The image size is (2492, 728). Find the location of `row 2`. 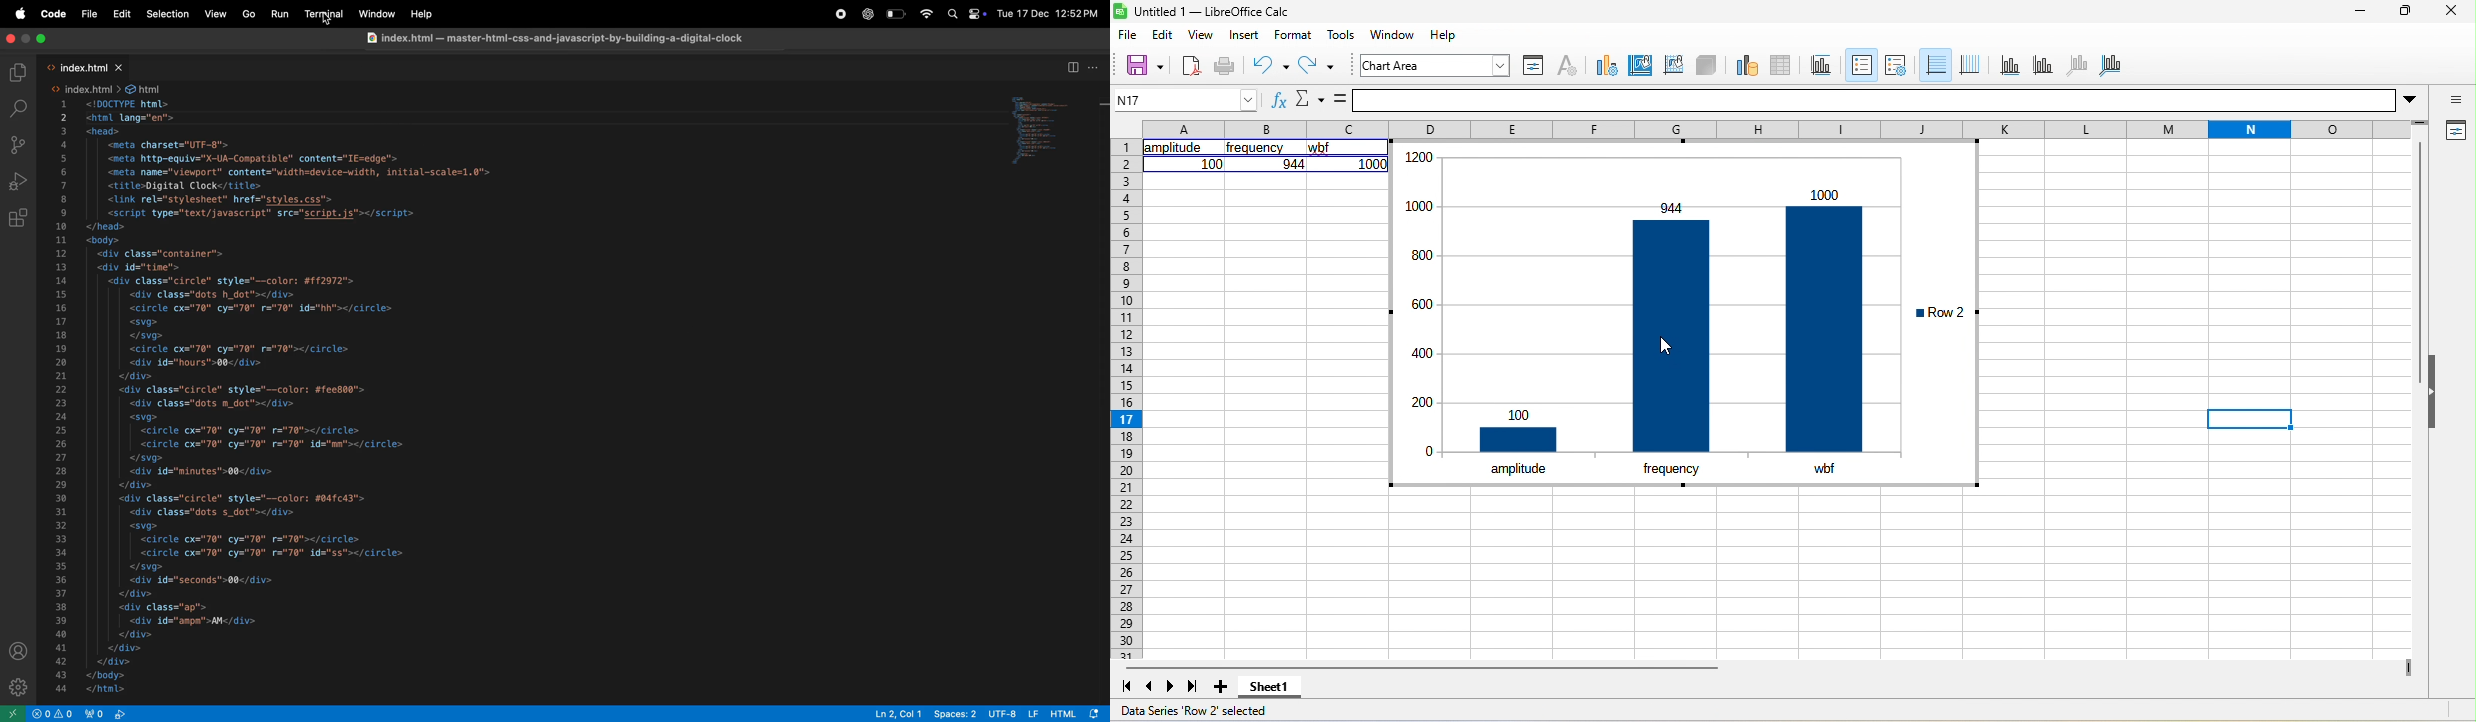

row 2 is located at coordinates (1939, 312).